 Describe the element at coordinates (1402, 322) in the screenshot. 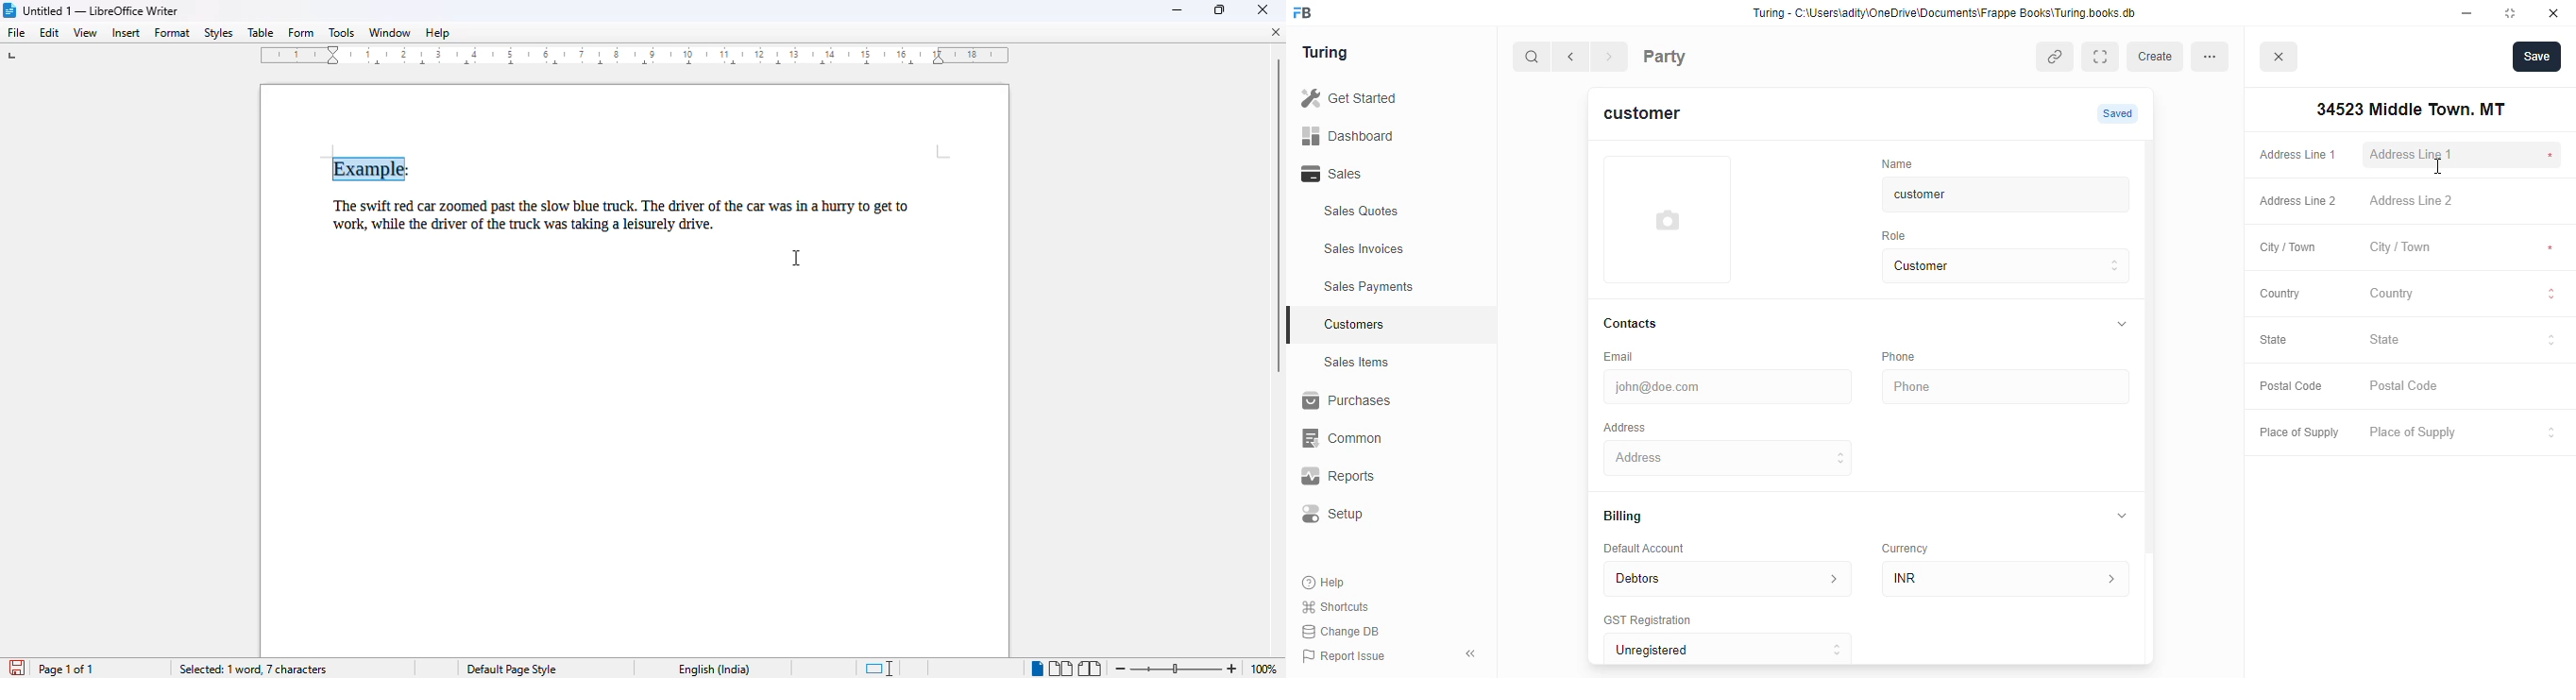

I see `Customers` at that location.